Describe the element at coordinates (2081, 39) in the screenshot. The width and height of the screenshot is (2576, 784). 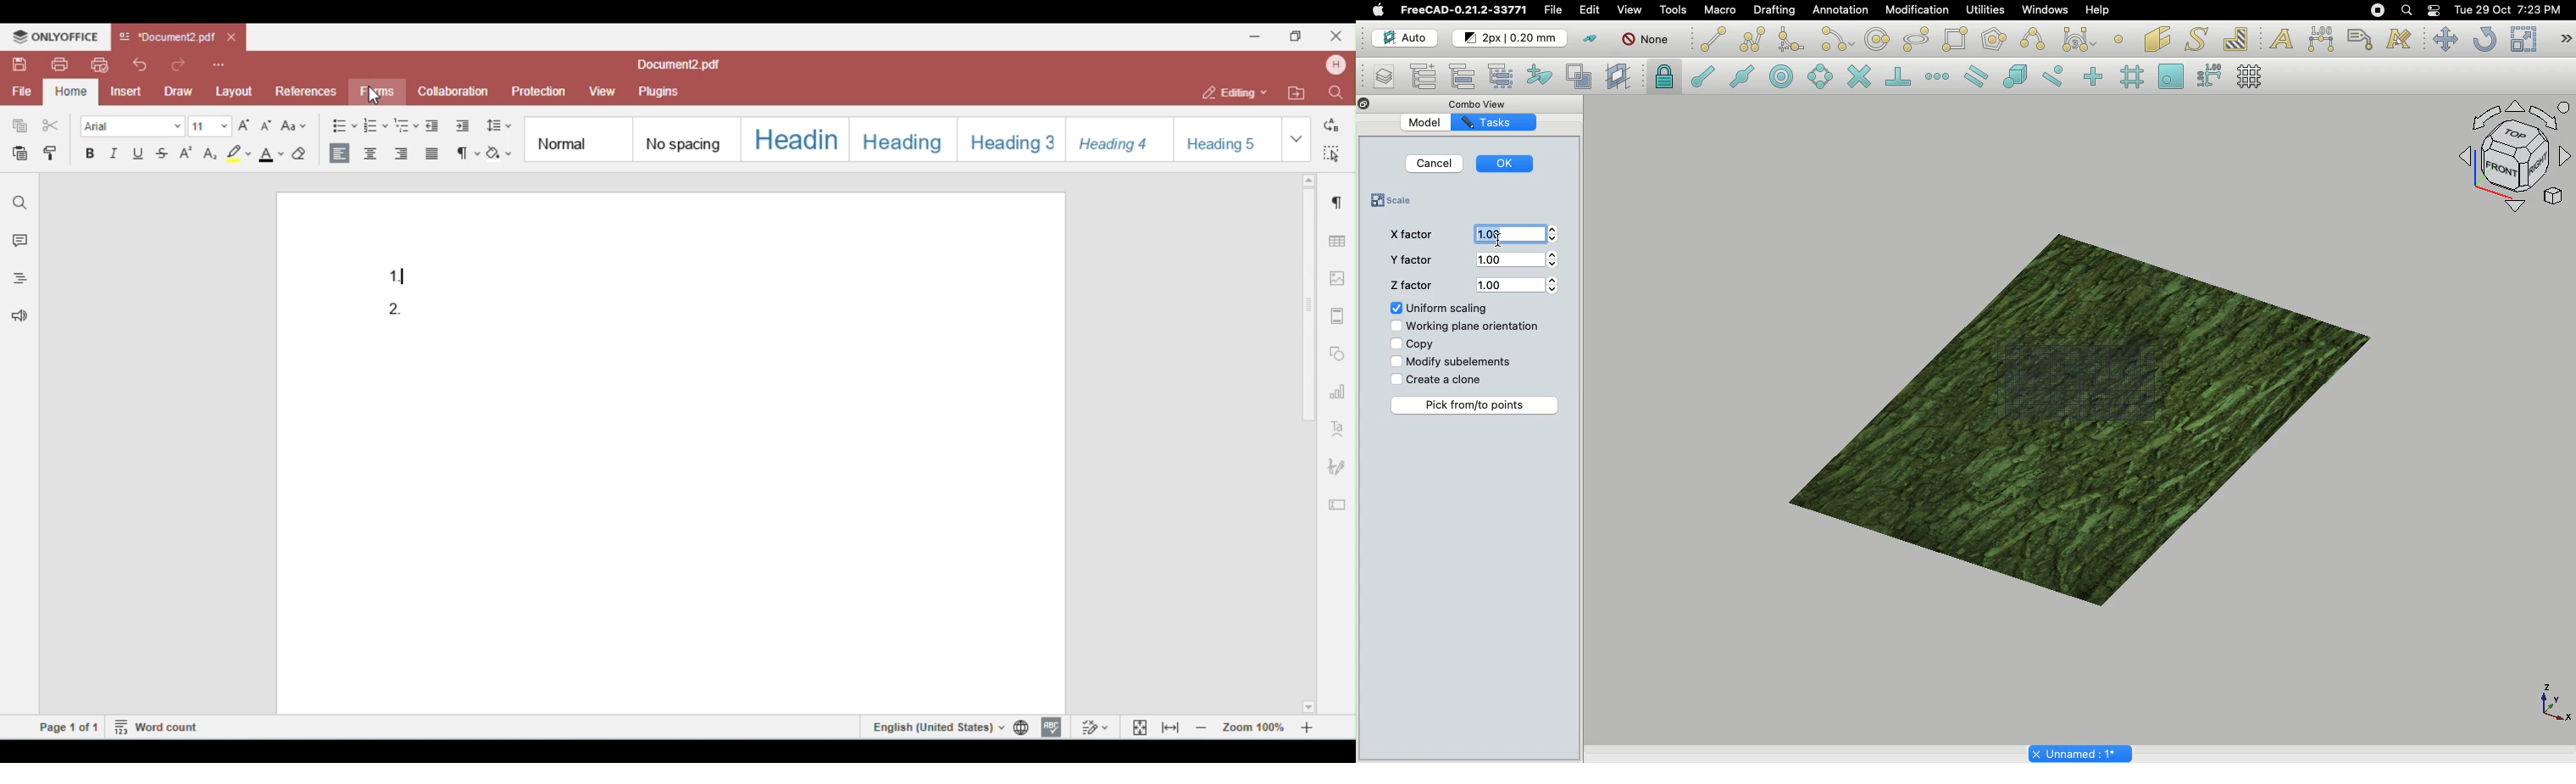
I see `Bezier tools` at that location.